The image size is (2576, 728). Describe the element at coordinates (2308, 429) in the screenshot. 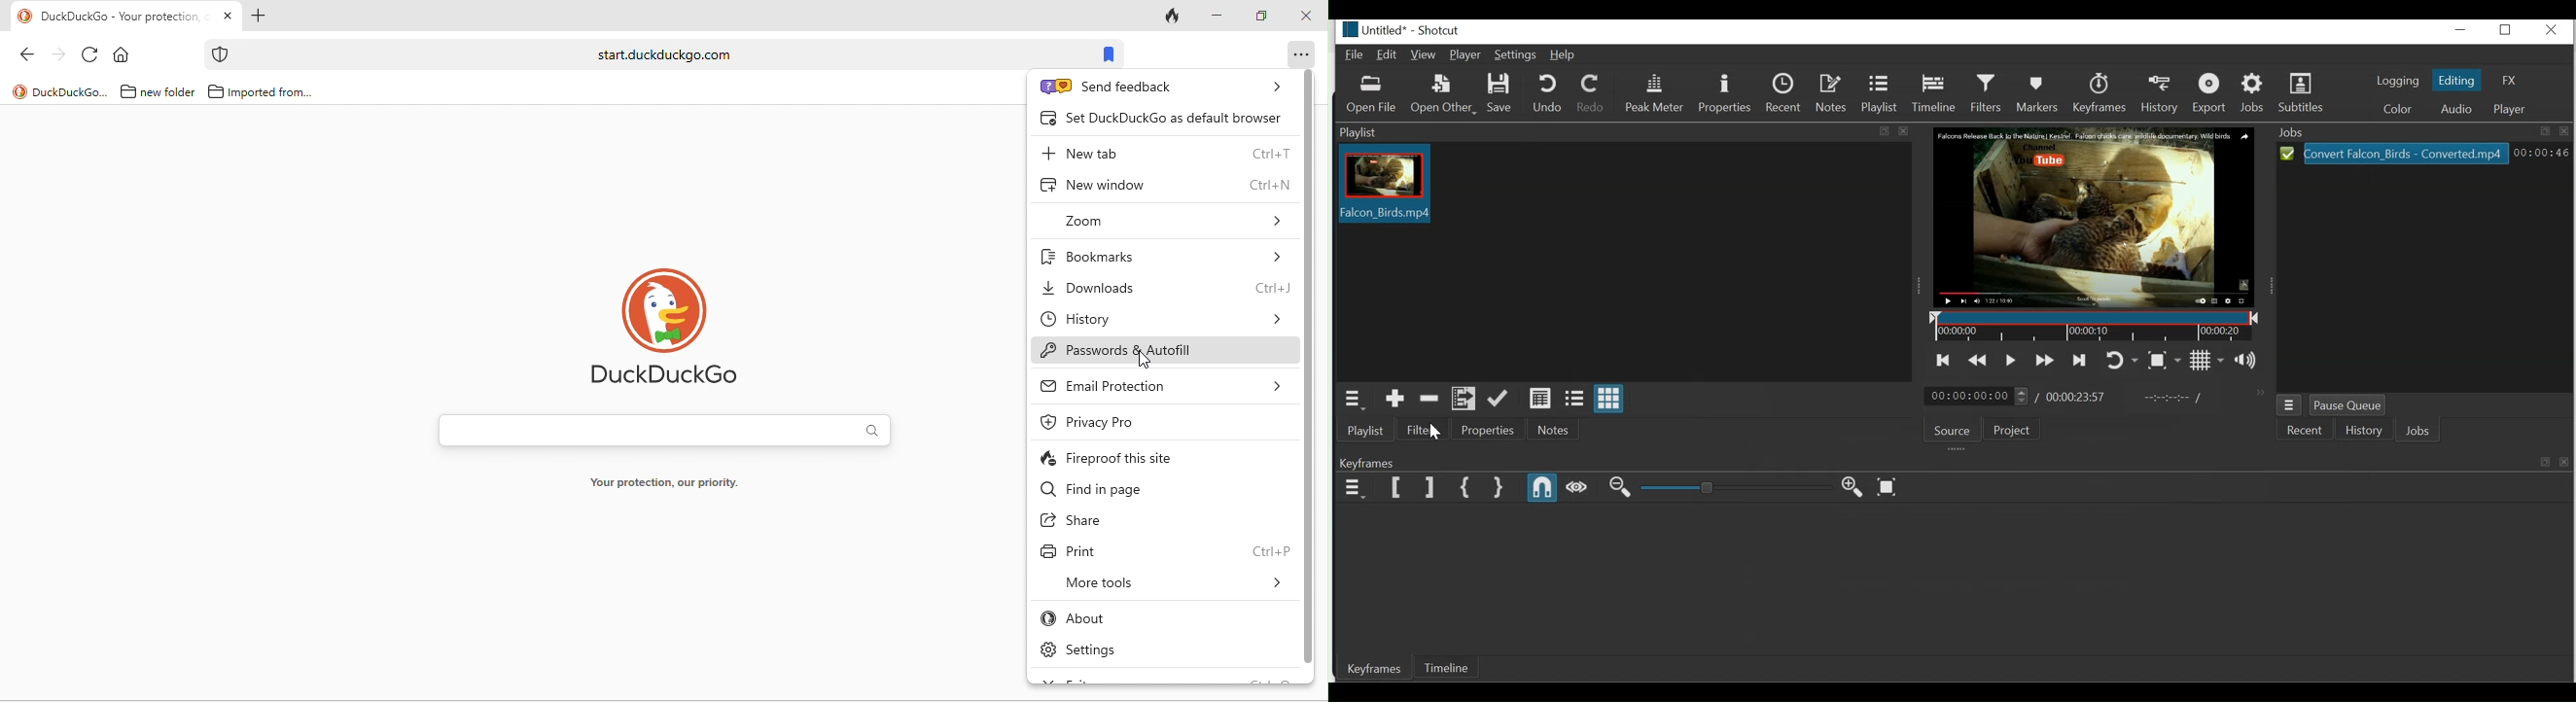

I see `Recent` at that location.